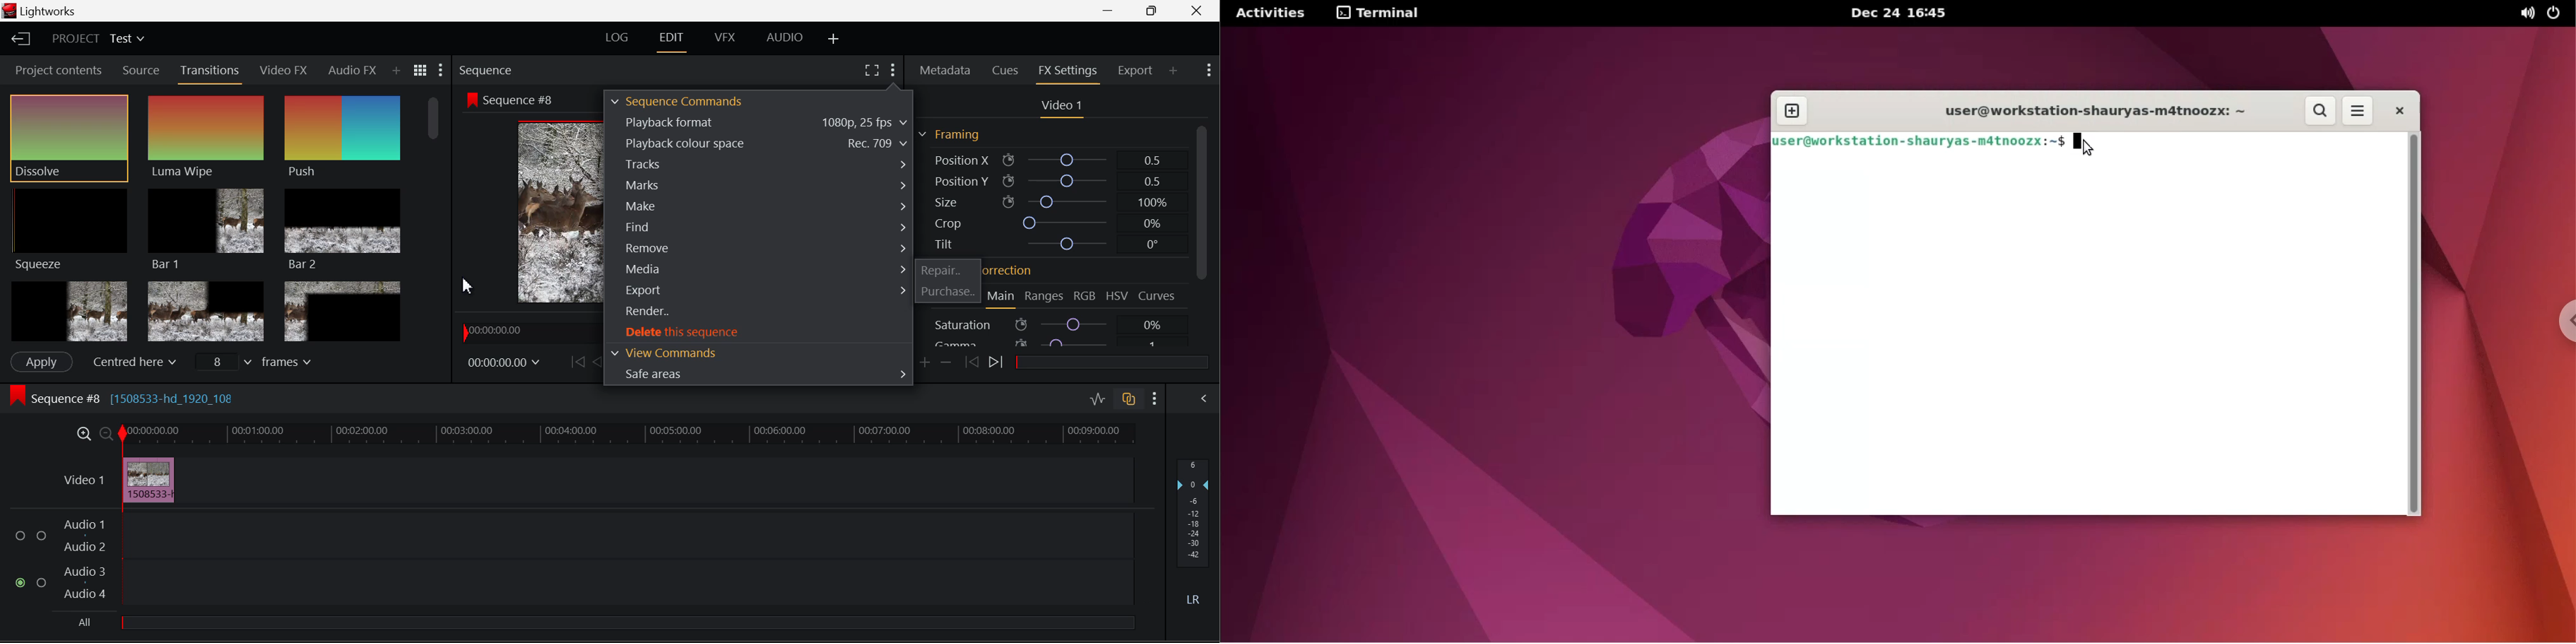  Describe the element at coordinates (141, 72) in the screenshot. I see `Source` at that location.